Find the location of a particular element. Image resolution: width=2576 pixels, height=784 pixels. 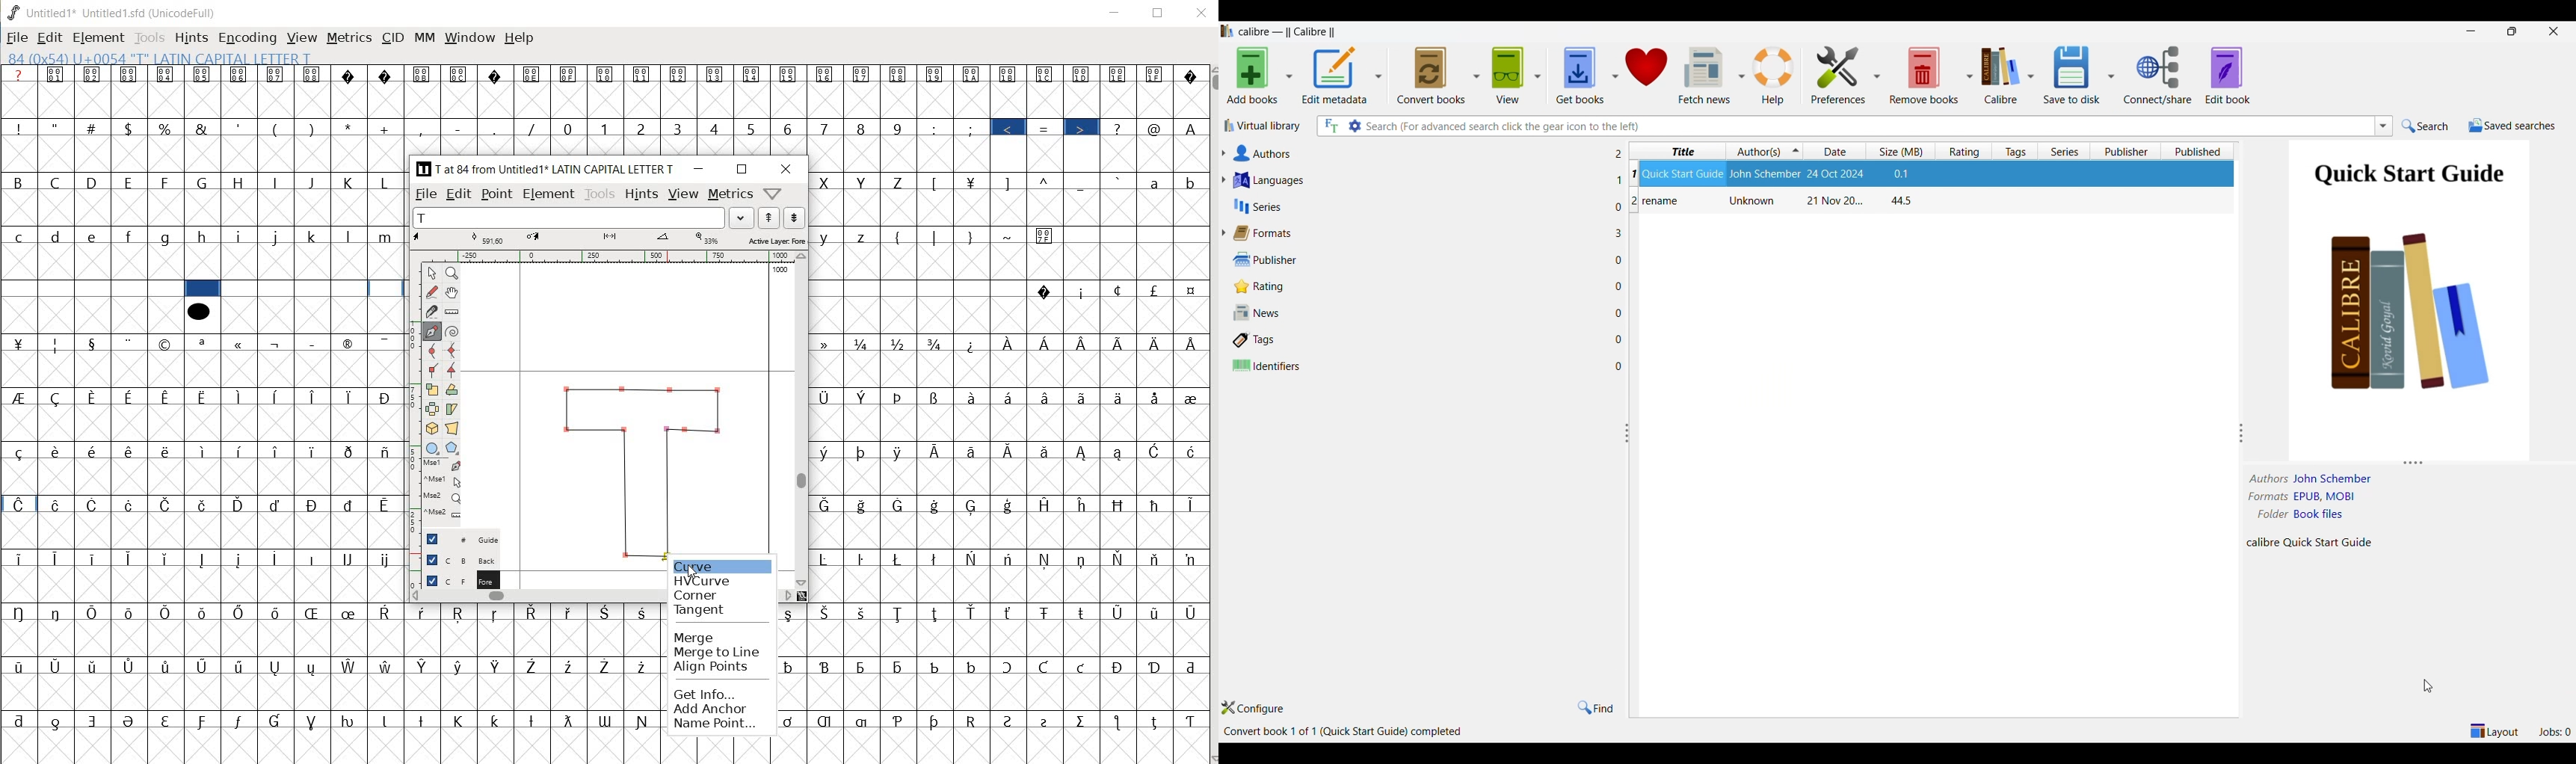

Symbol is located at coordinates (935, 666).